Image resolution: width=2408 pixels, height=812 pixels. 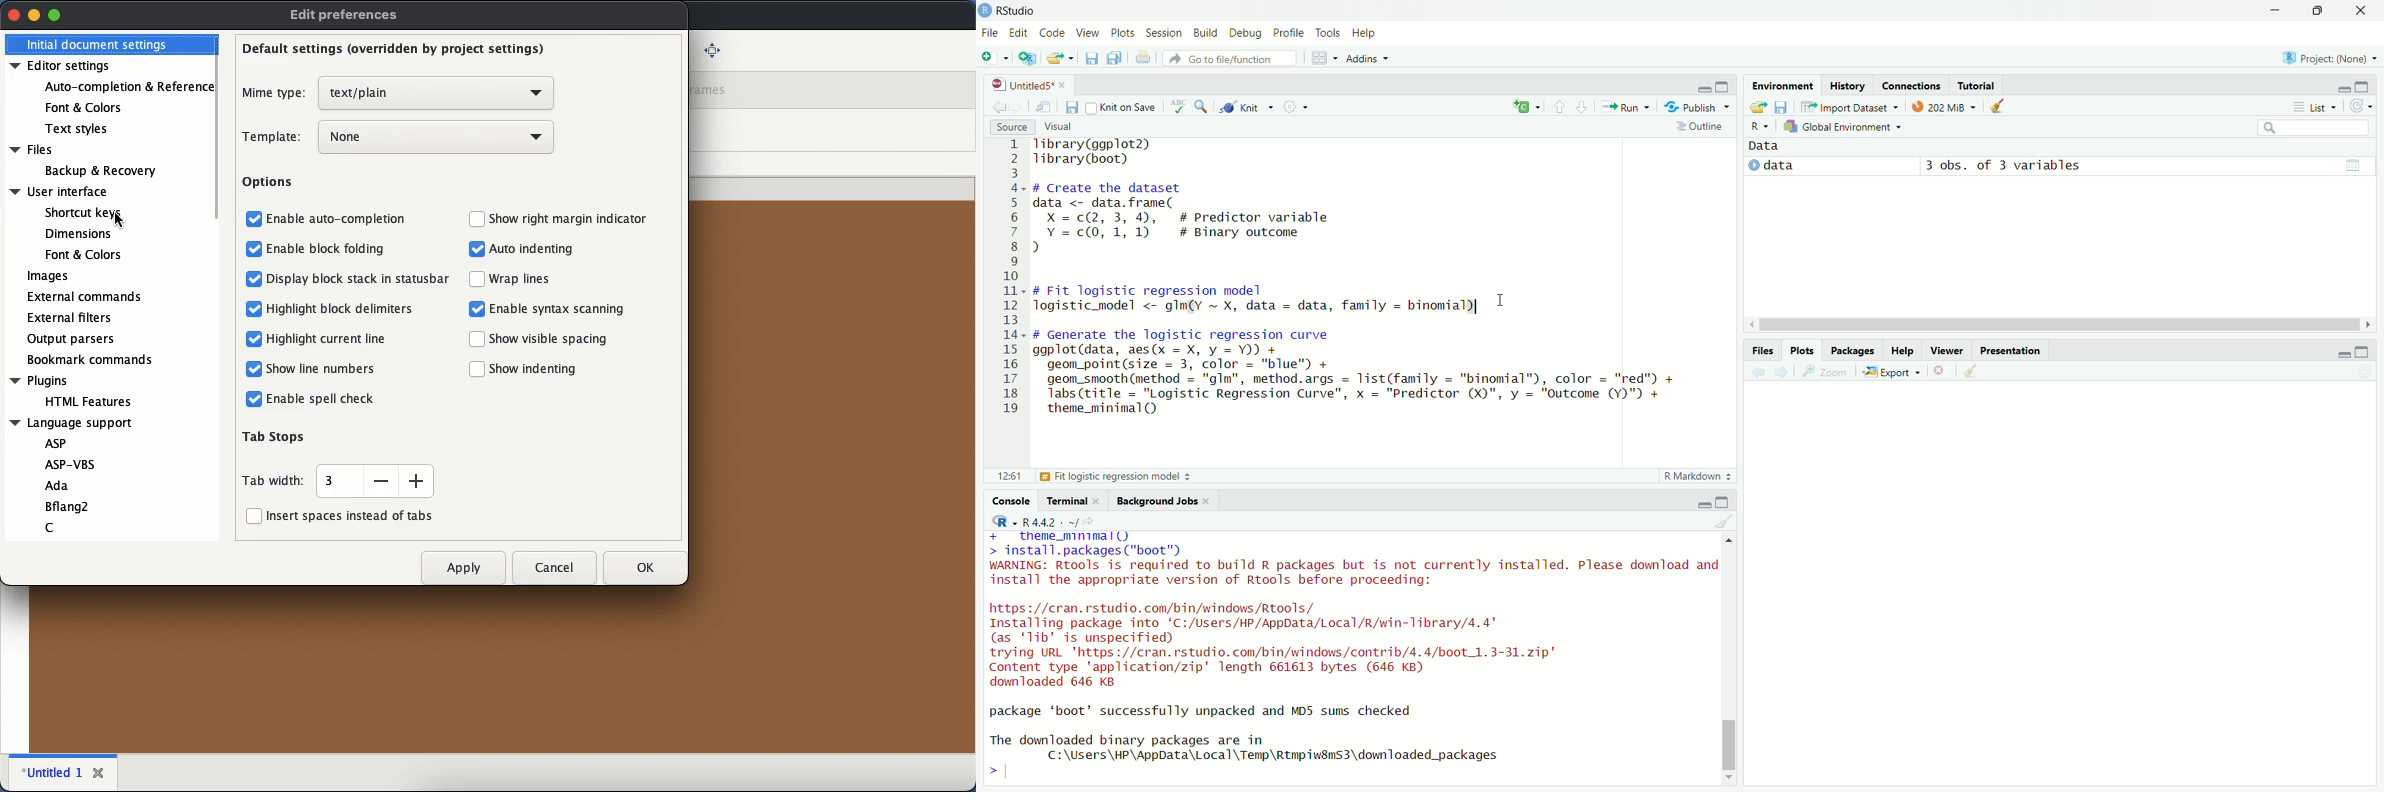 I want to click on Save workspace as, so click(x=1782, y=107).